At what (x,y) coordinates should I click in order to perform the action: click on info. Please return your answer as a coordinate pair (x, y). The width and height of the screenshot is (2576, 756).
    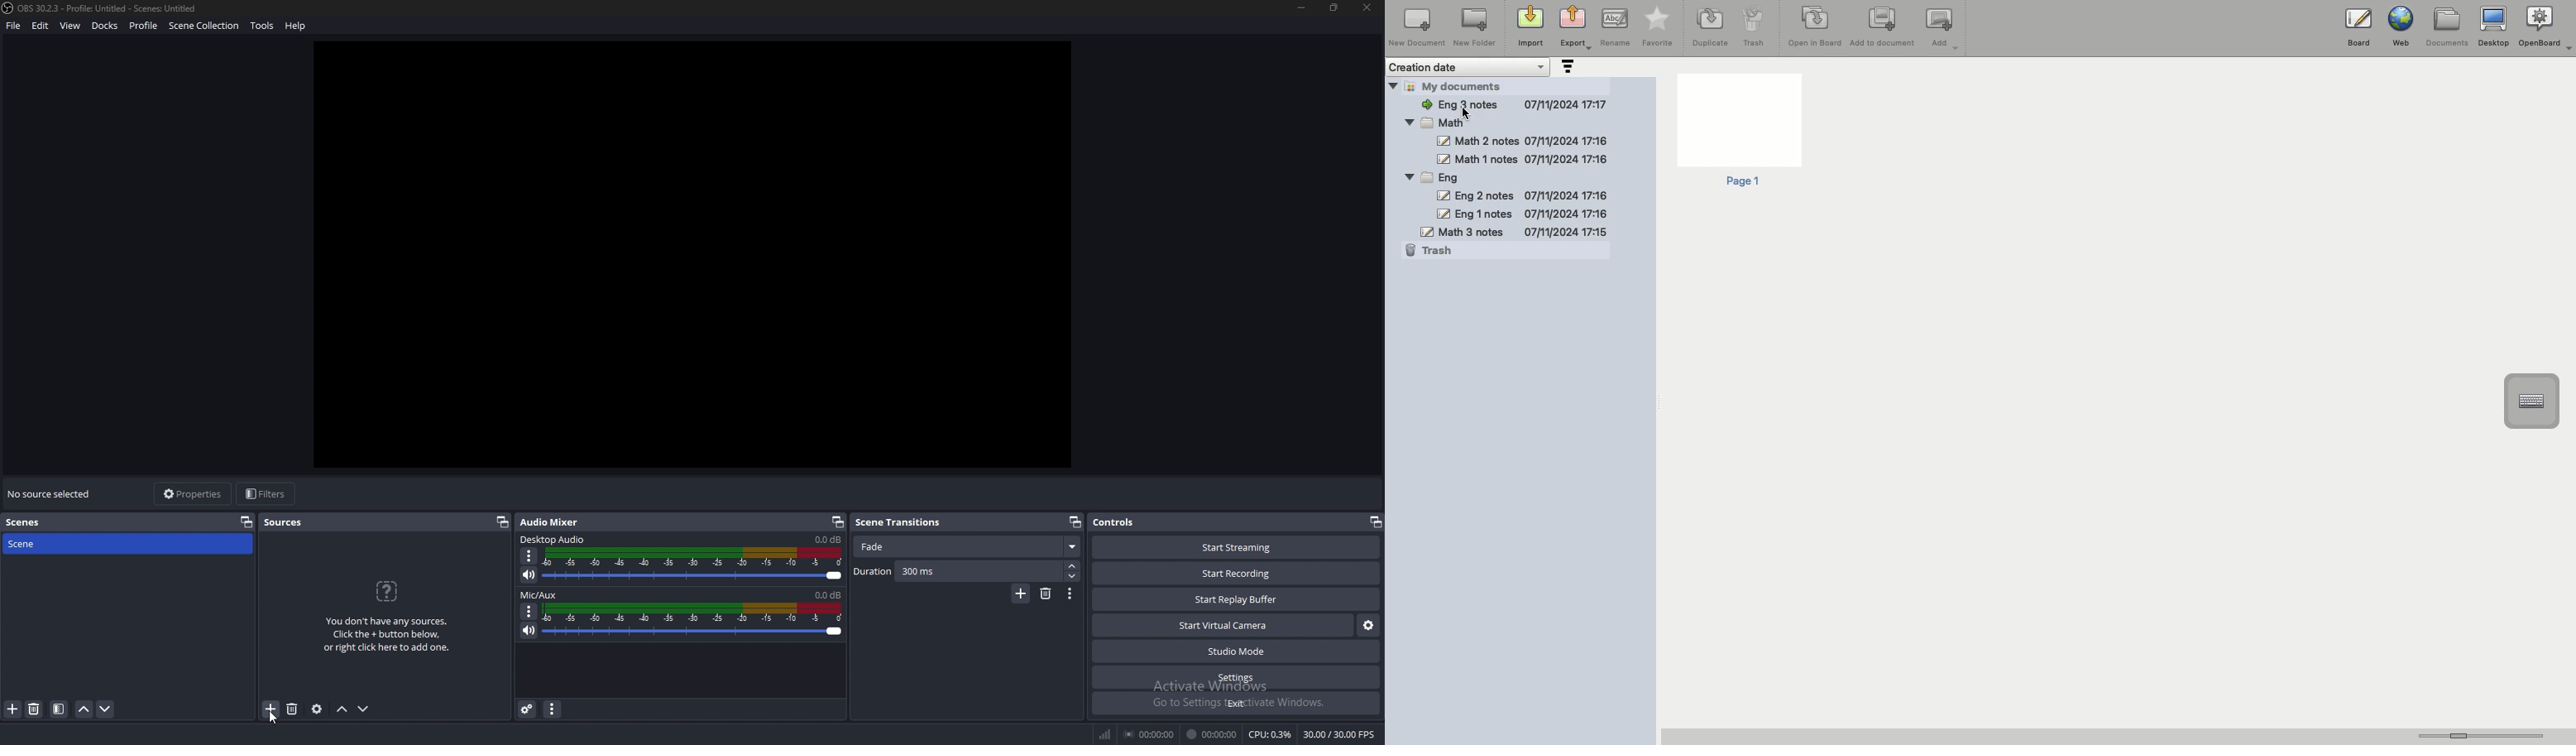
    Looking at the image, I should click on (387, 615).